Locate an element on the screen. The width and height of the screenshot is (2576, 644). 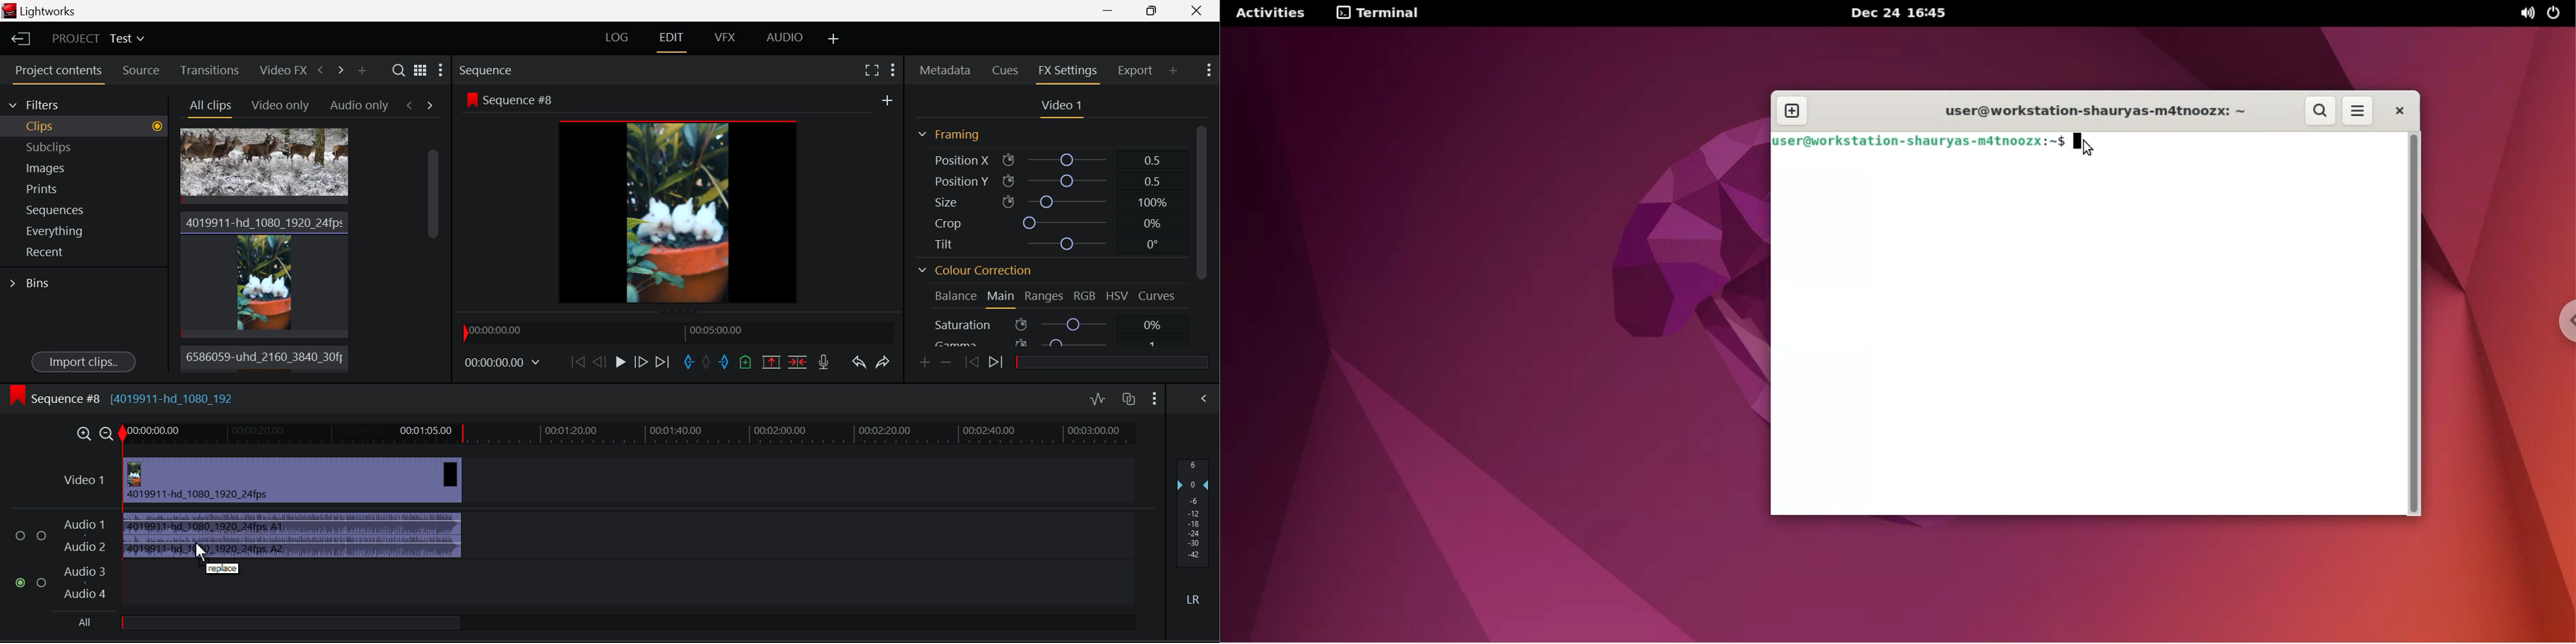
Gamma is located at coordinates (1057, 342).